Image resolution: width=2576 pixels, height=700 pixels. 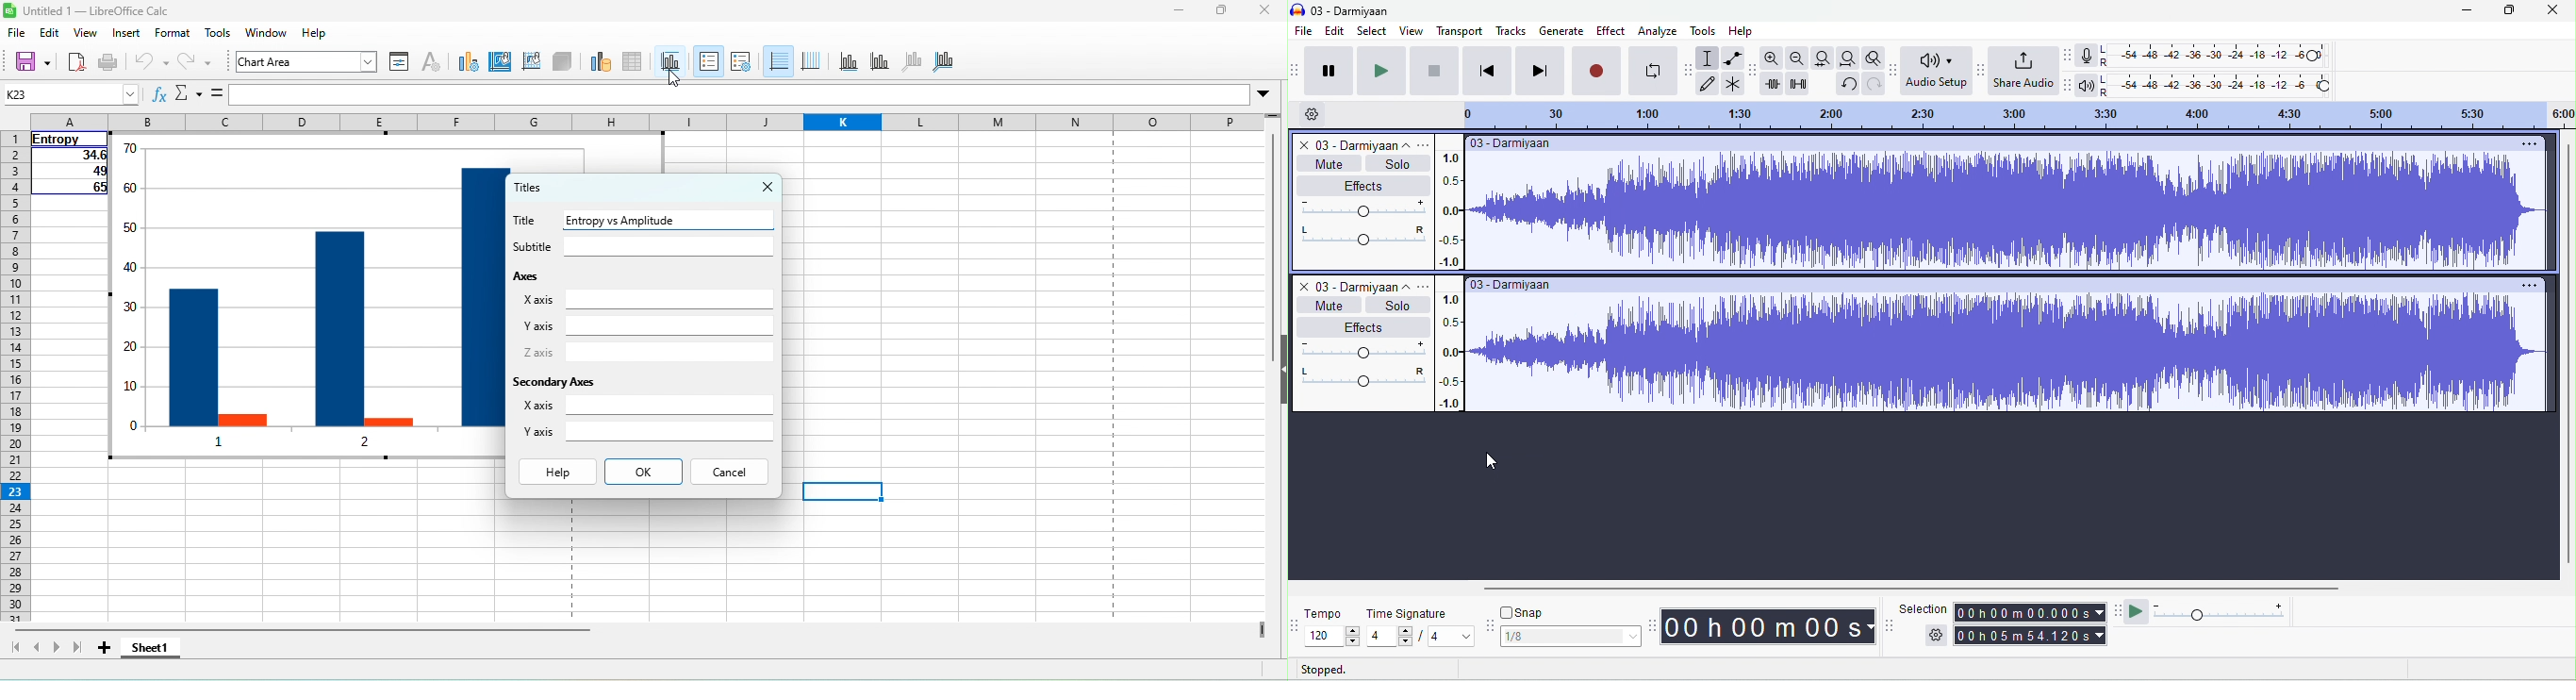 What do you see at coordinates (2221, 613) in the screenshot?
I see `playback speed` at bounding box center [2221, 613].